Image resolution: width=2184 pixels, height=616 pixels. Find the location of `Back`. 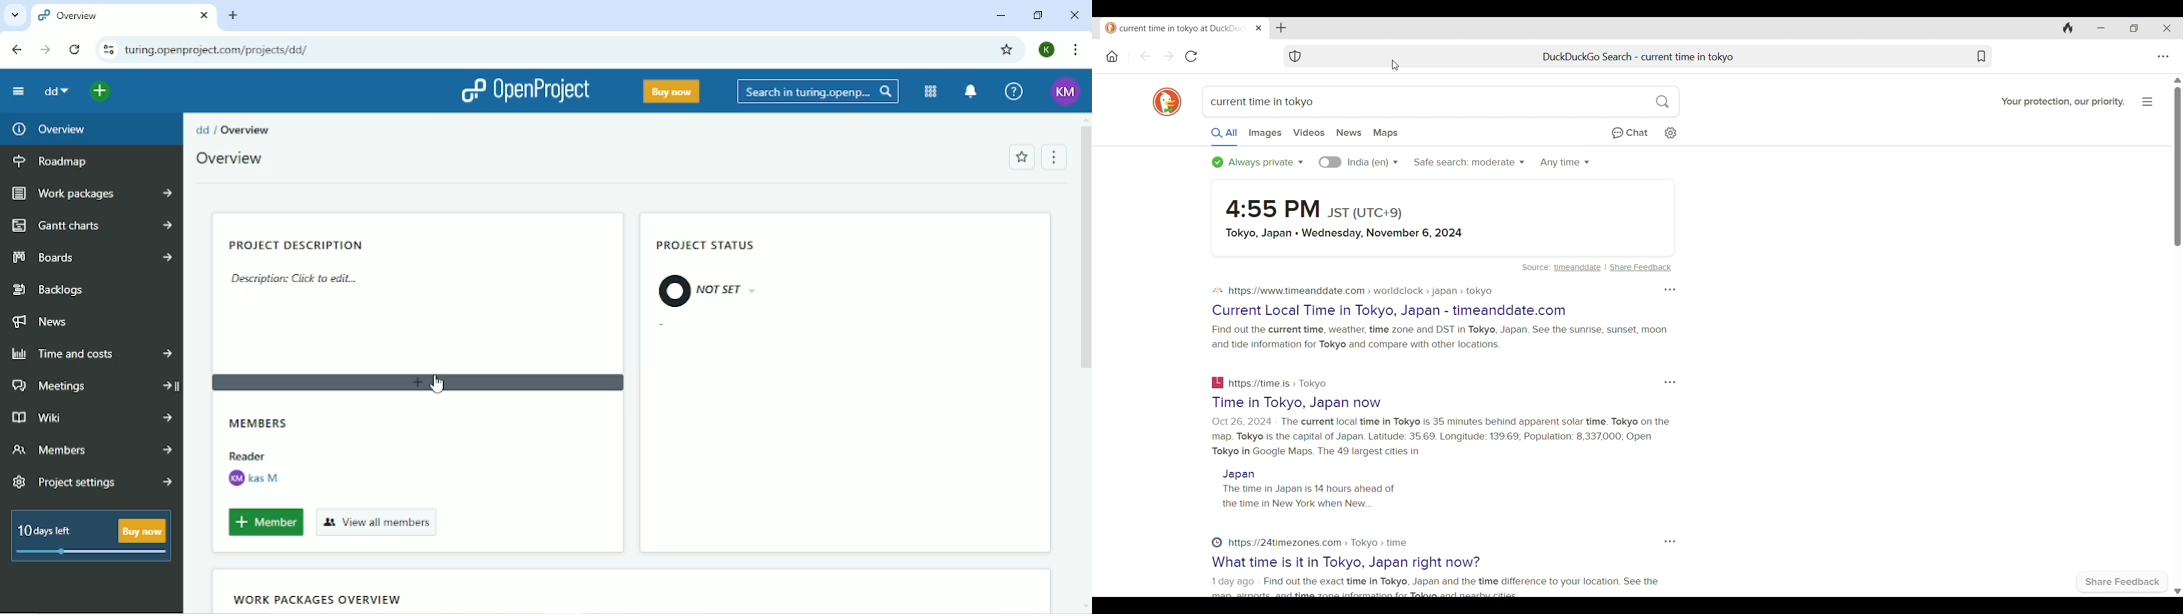

Back is located at coordinates (18, 49).